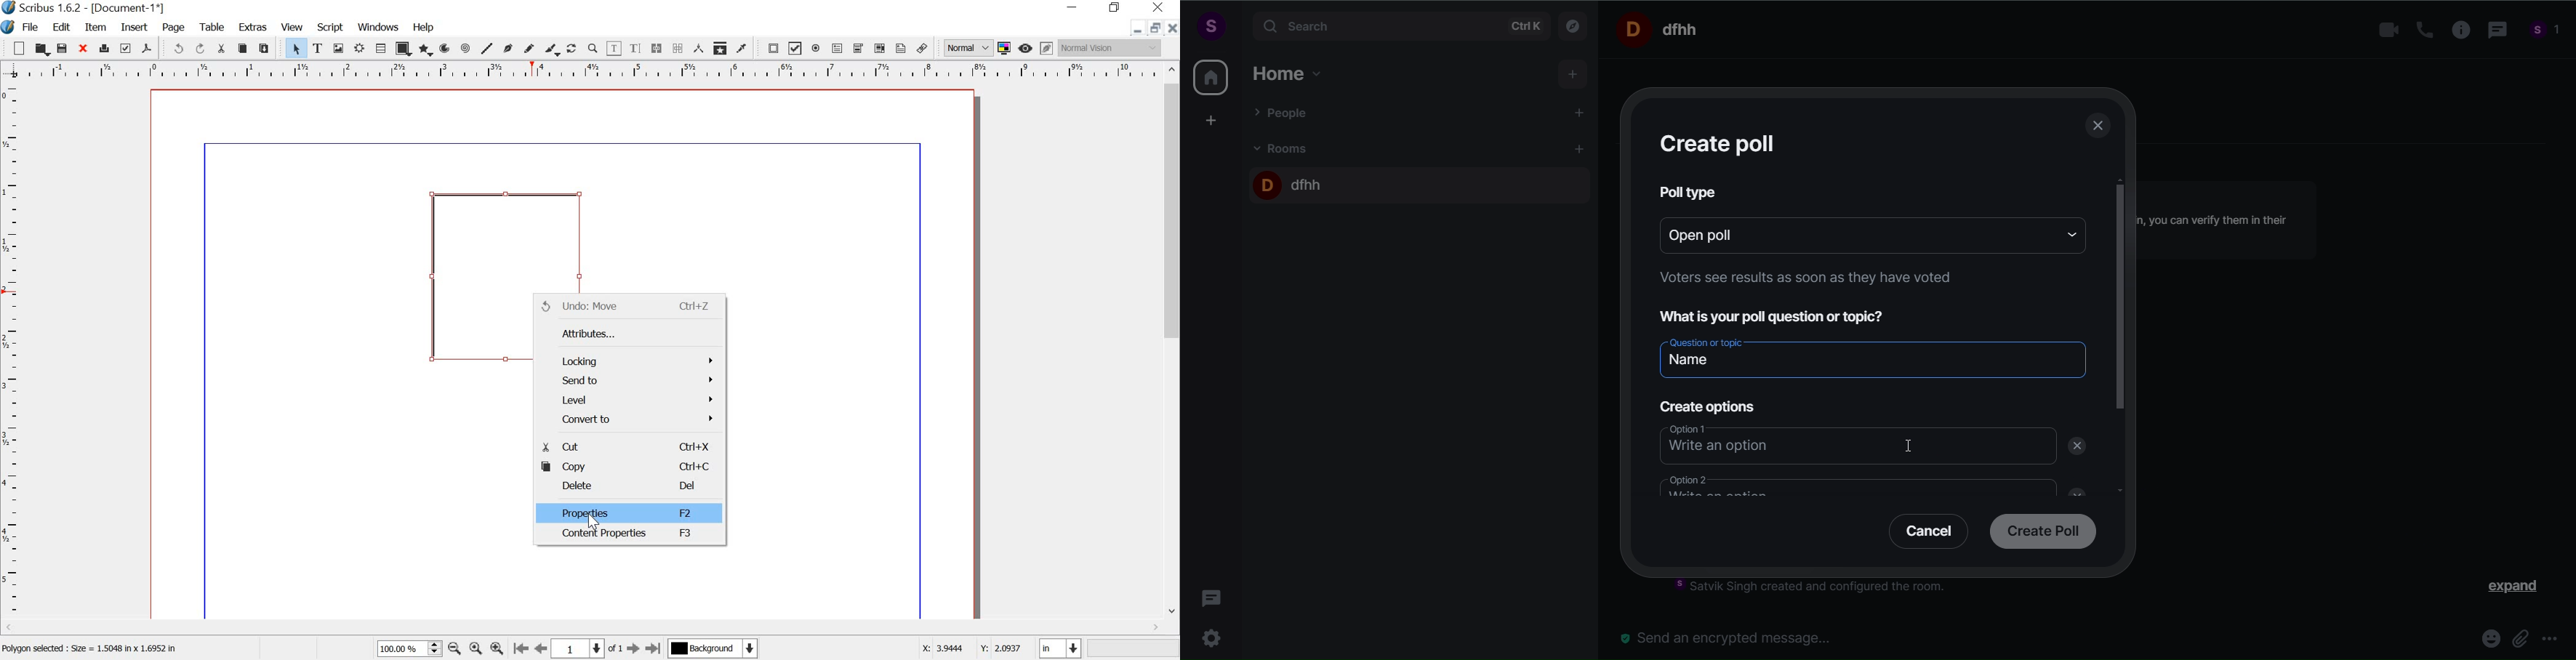 This screenshot has width=2576, height=672. Describe the element at coordinates (1581, 114) in the screenshot. I see `start chat` at that location.